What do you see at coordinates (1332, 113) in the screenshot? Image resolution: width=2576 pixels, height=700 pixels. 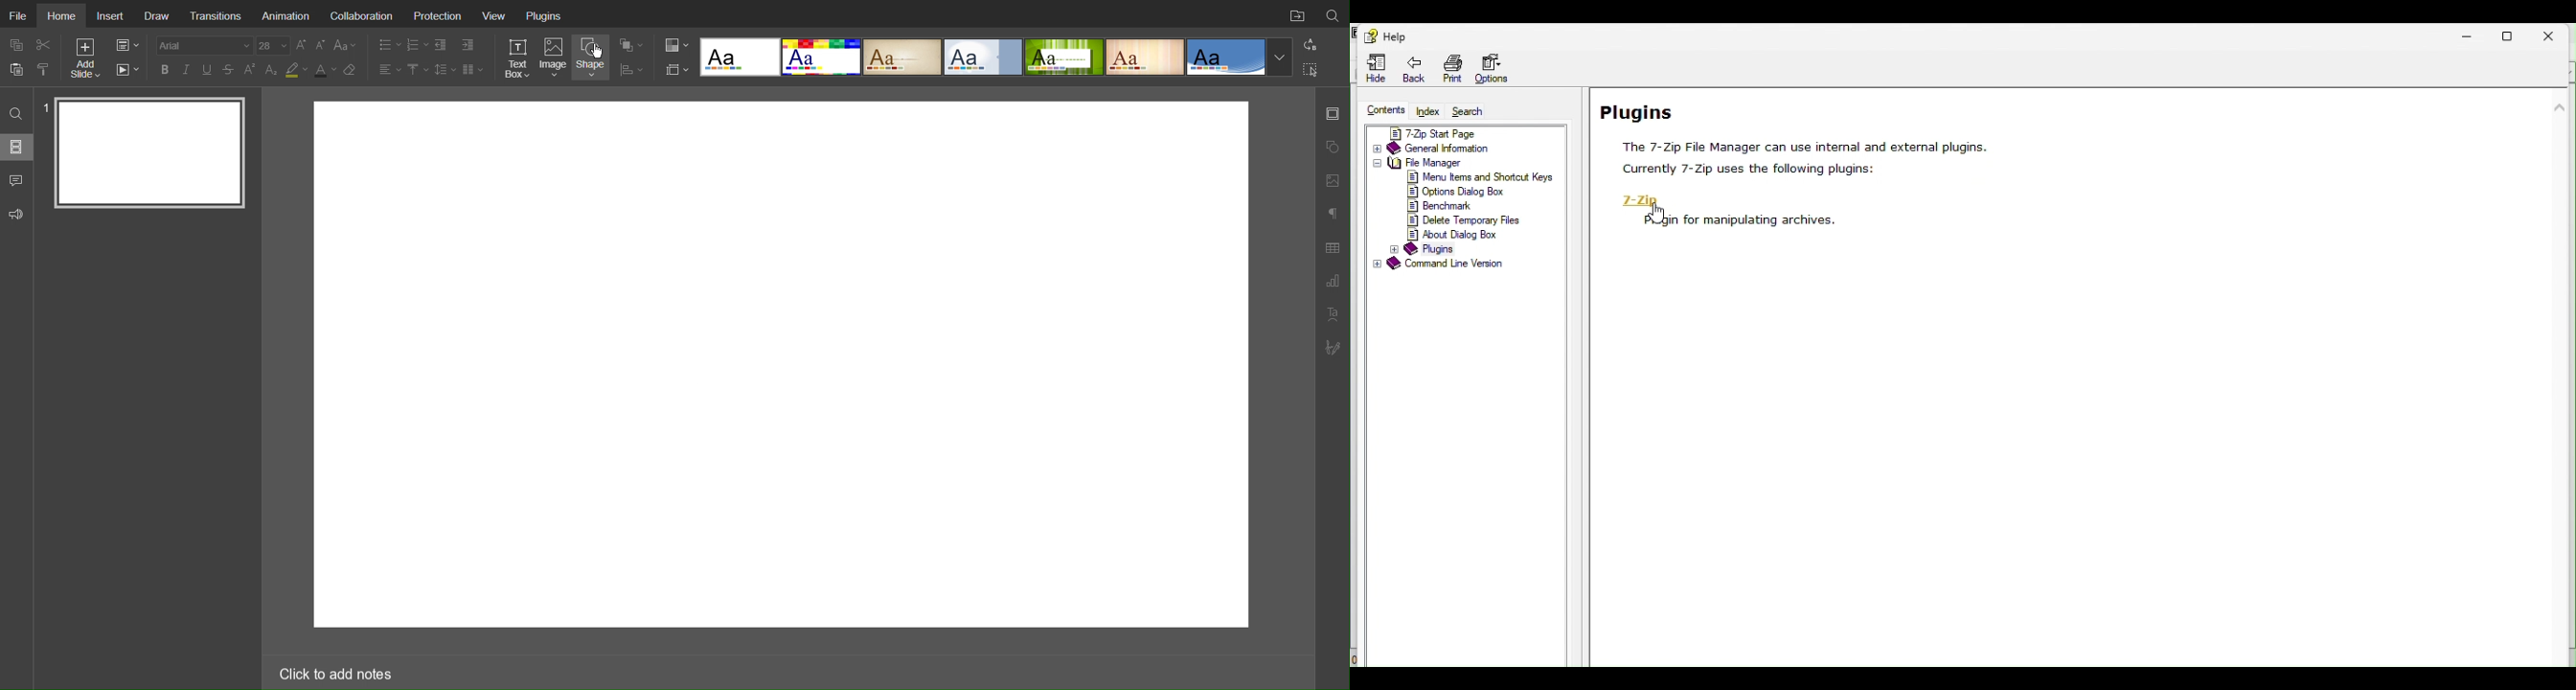 I see `Slide Settings` at bounding box center [1332, 113].